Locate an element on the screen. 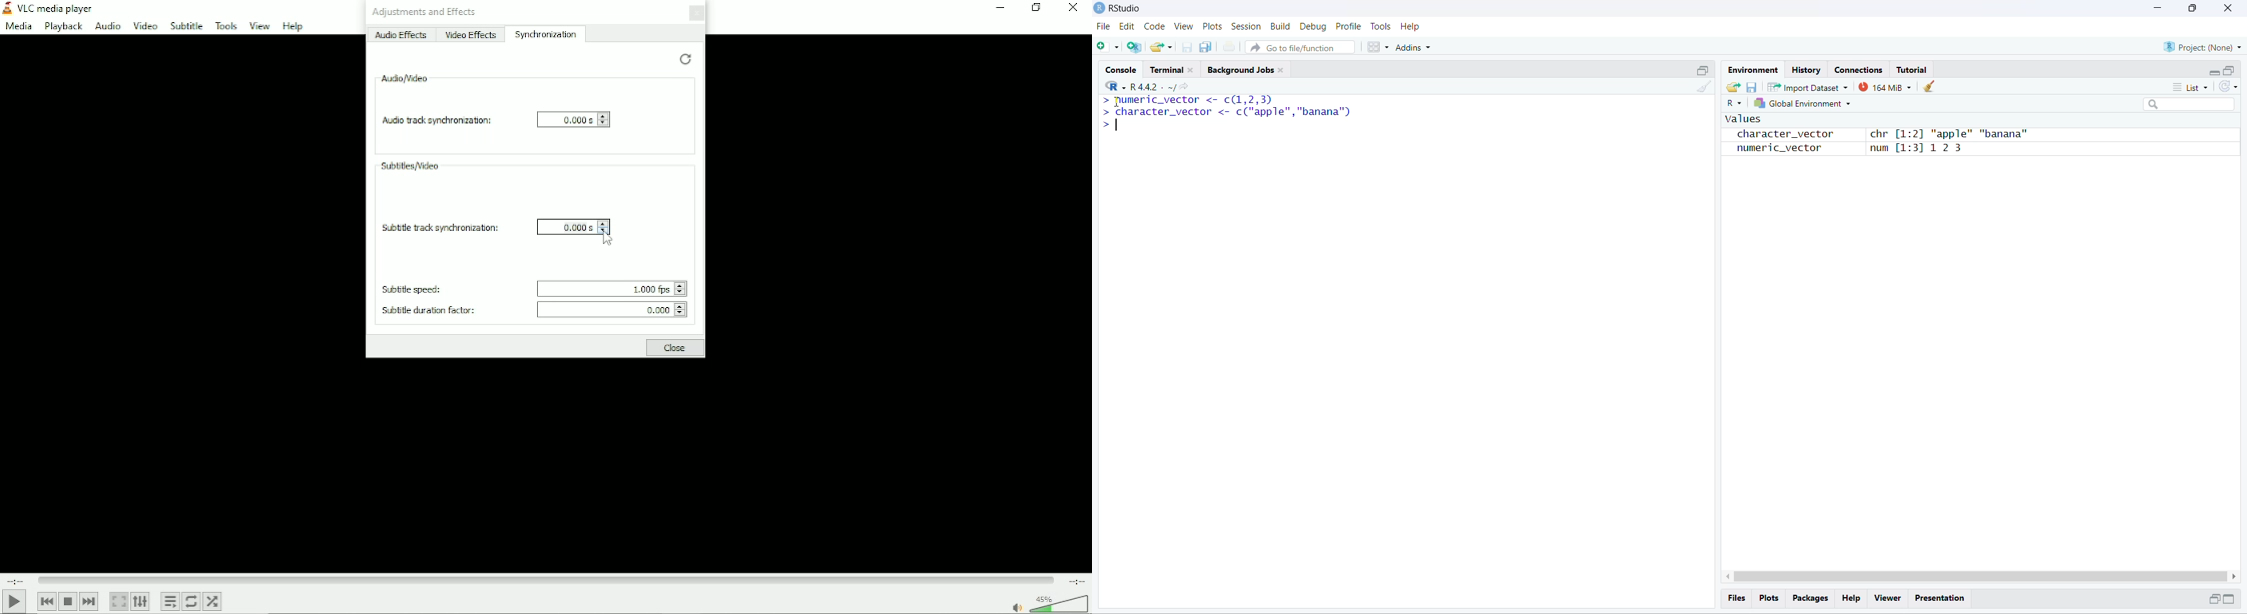 The image size is (2268, 616). values is located at coordinates (1742, 120).